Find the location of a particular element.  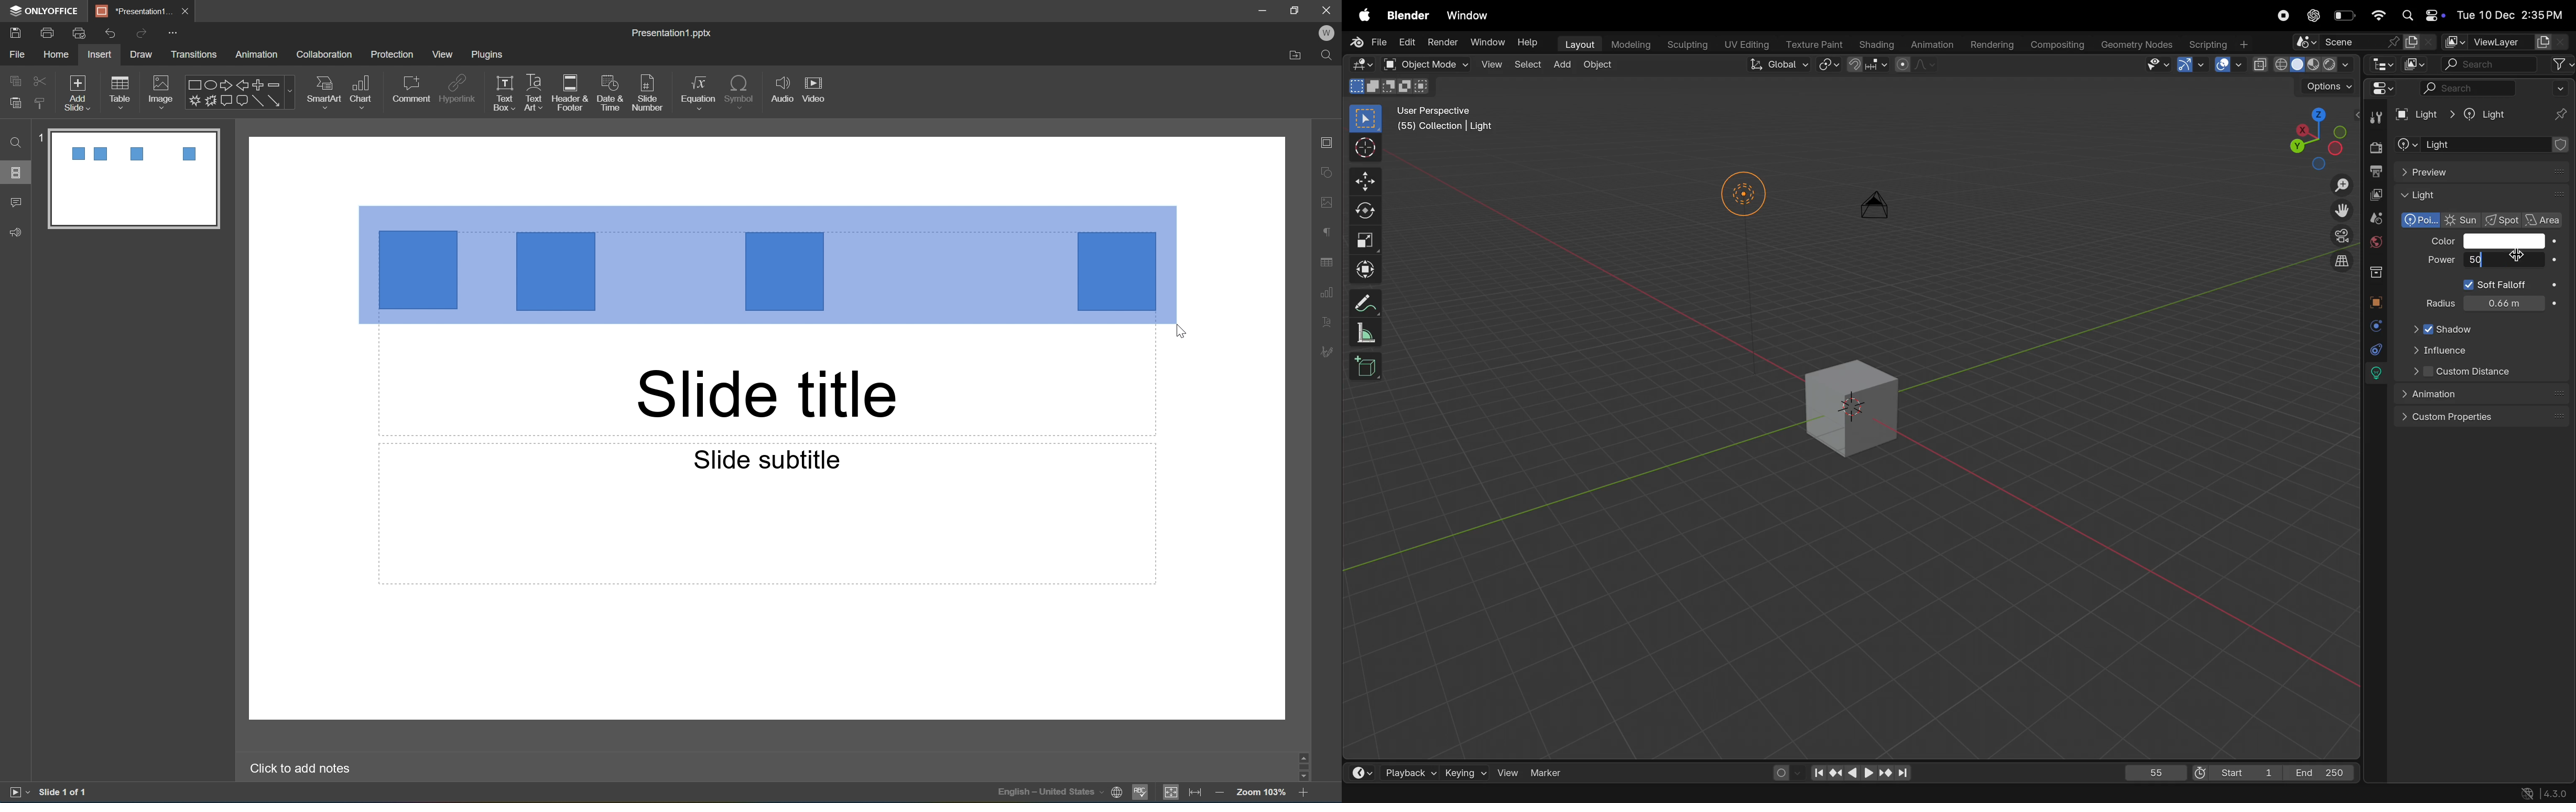

shape settings is located at coordinates (1331, 172).